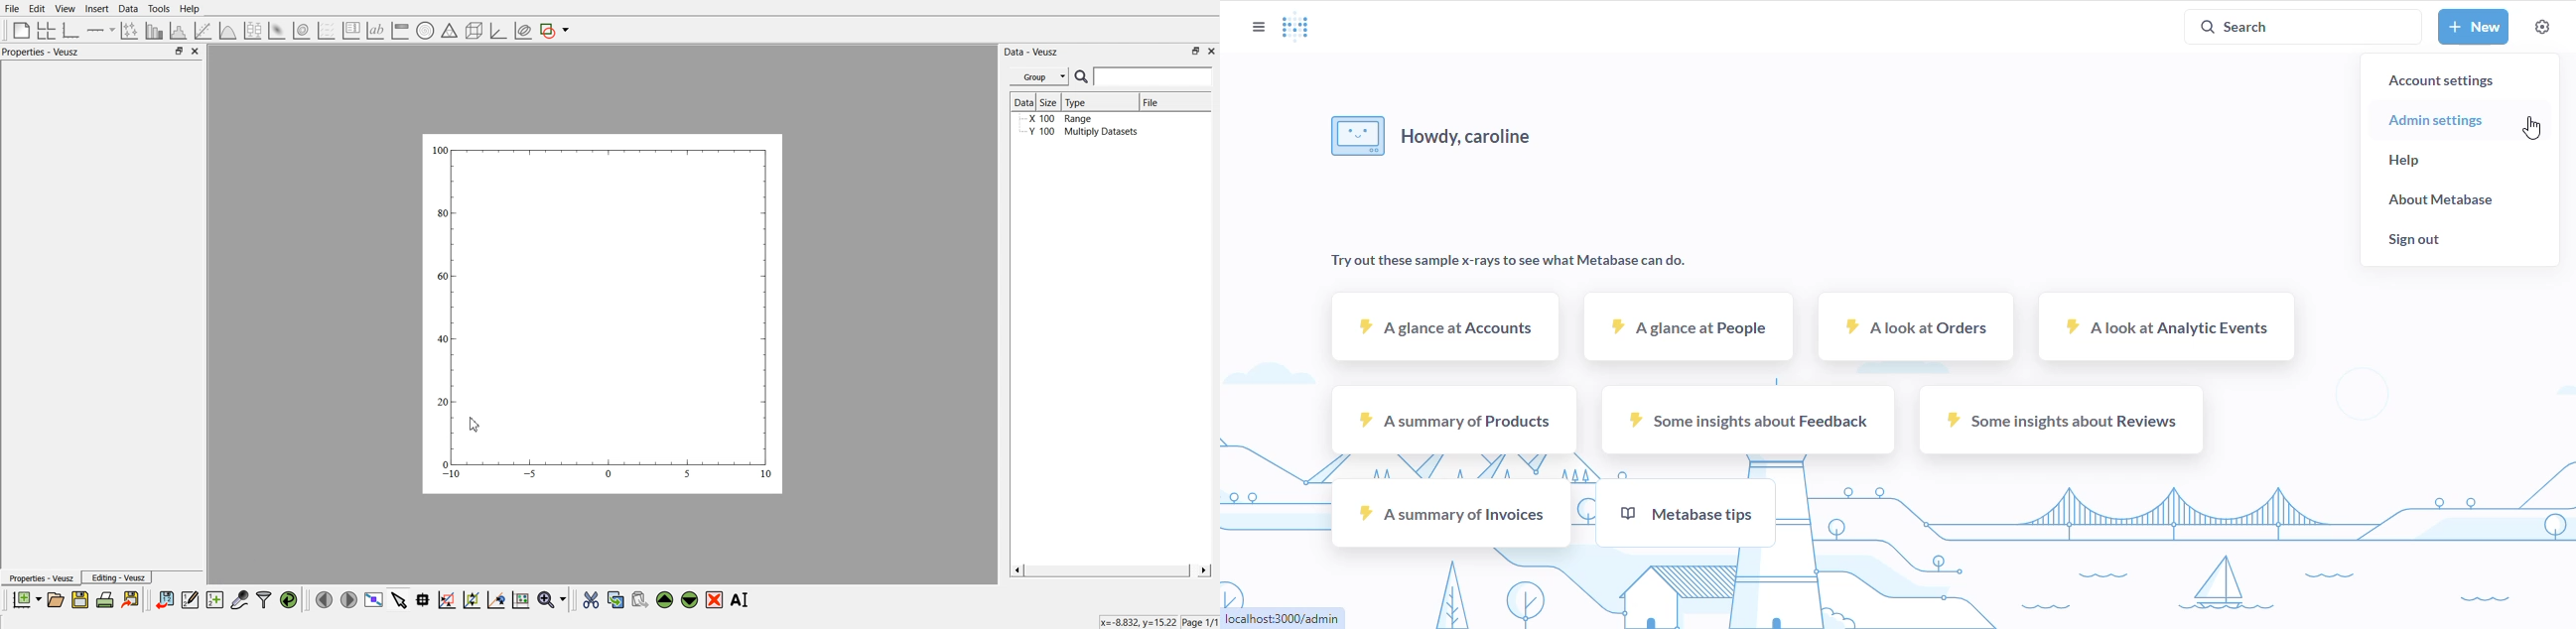 The width and height of the screenshot is (2576, 644). What do you see at coordinates (425, 32) in the screenshot?
I see `polar graph` at bounding box center [425, 32].